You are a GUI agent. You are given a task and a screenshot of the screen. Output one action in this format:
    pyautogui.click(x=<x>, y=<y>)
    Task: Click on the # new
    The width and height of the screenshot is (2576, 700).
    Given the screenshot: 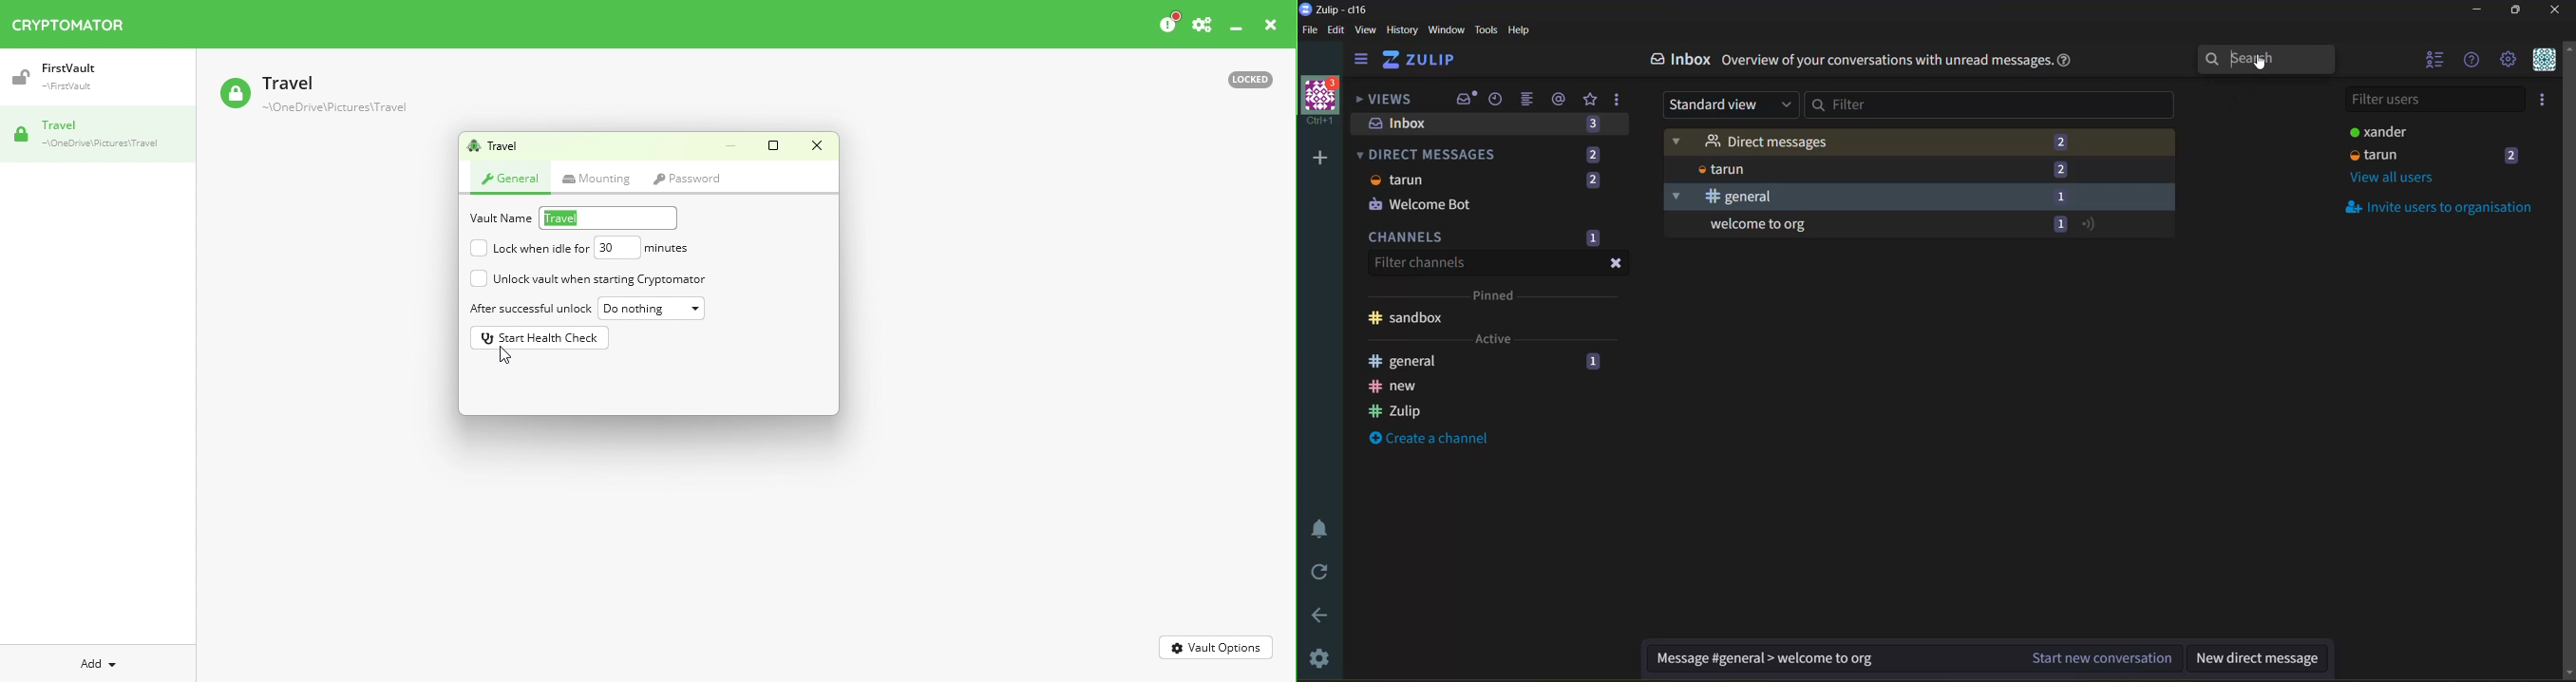 What is the action you would take?
    pyautogui.click(x=1395, y=387)
    